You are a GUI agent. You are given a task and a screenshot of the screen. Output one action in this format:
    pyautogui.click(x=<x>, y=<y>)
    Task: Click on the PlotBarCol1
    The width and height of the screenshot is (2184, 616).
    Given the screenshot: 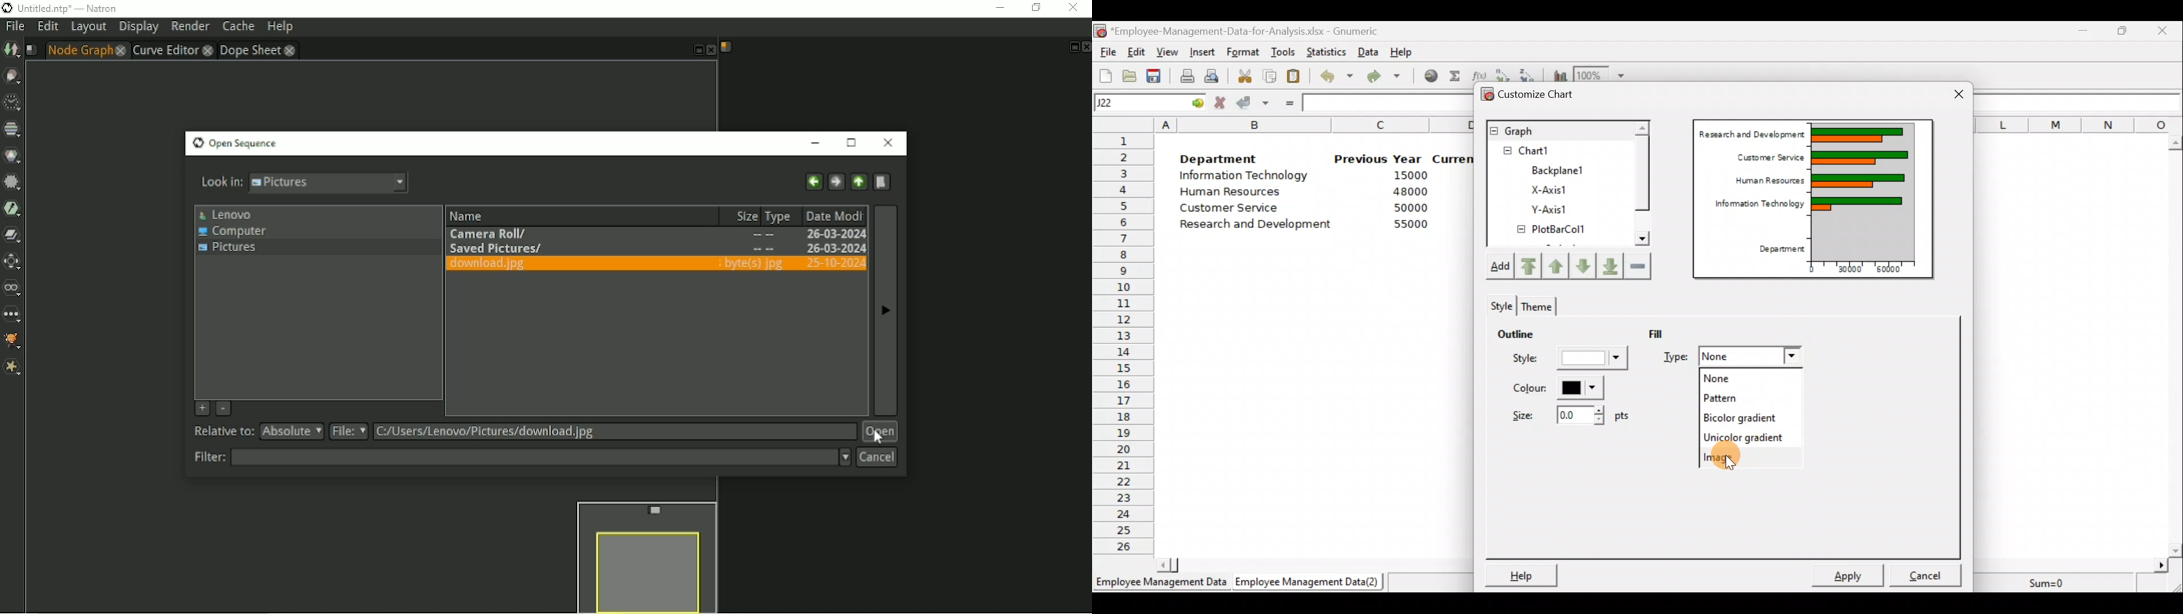 What is the action you would take?
    pyautogui.click(x=1552, y=231)
    